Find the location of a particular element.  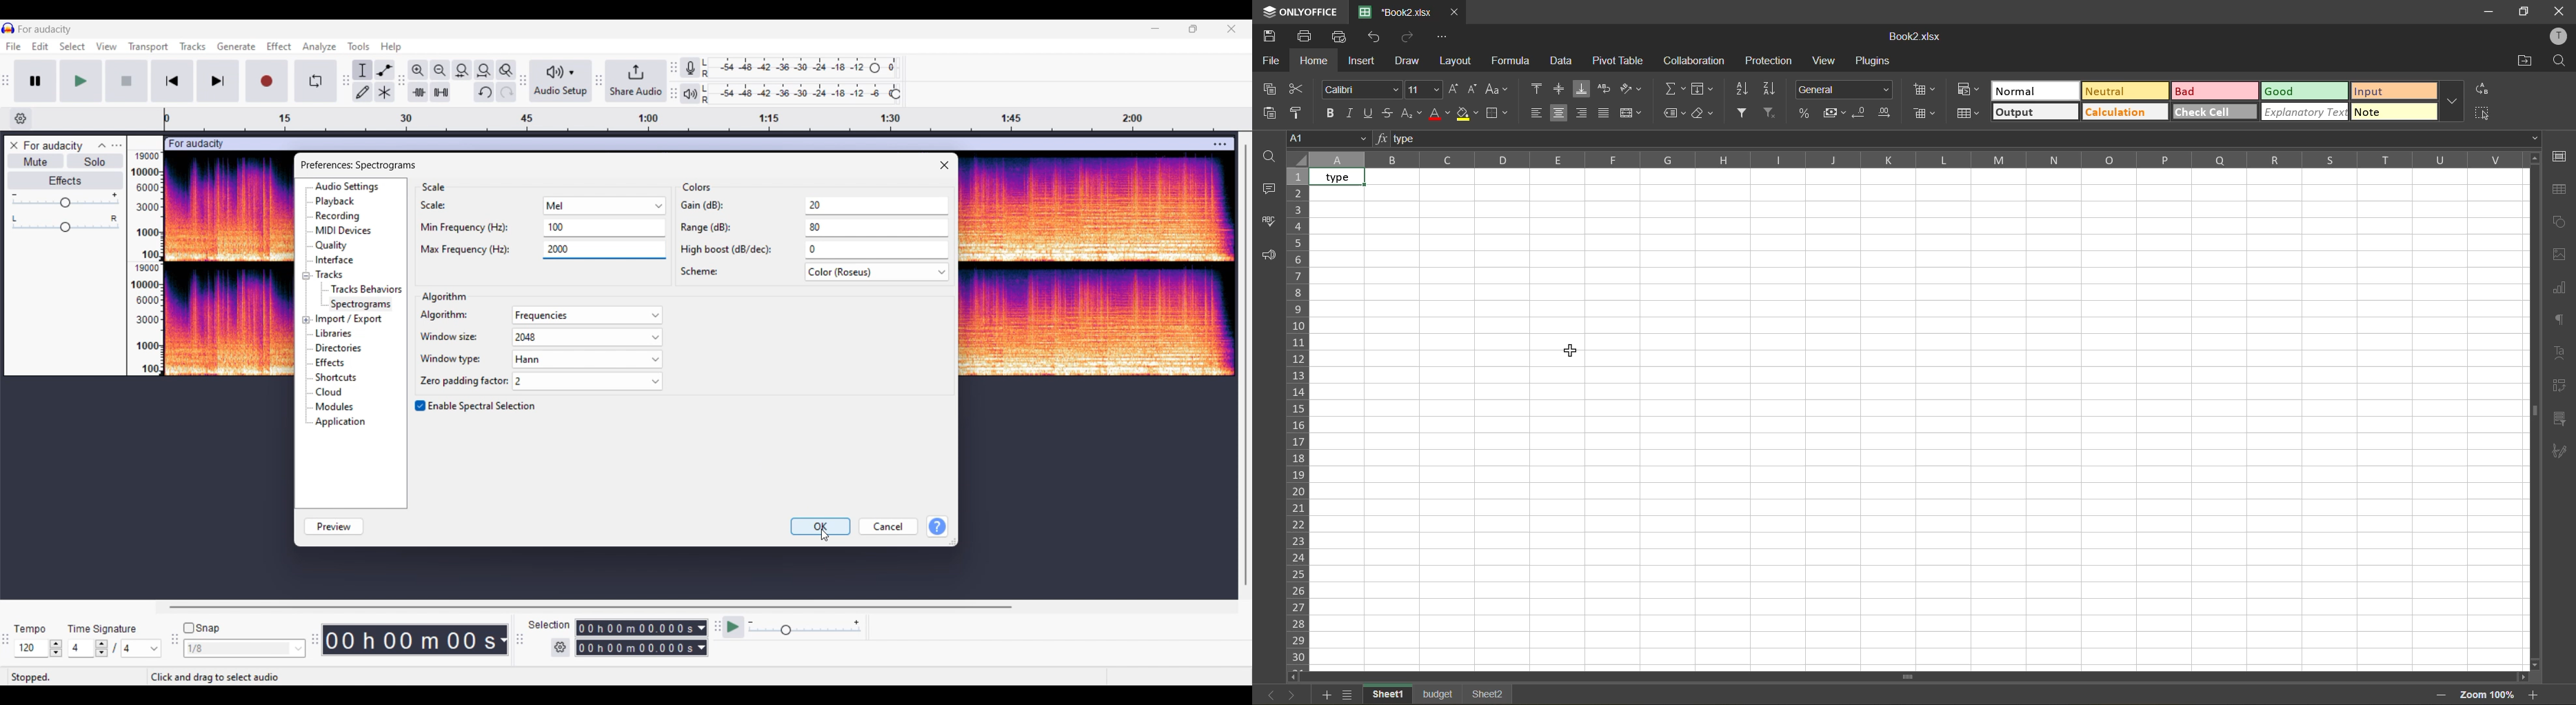

Effects is located at coordinates (65, 181).